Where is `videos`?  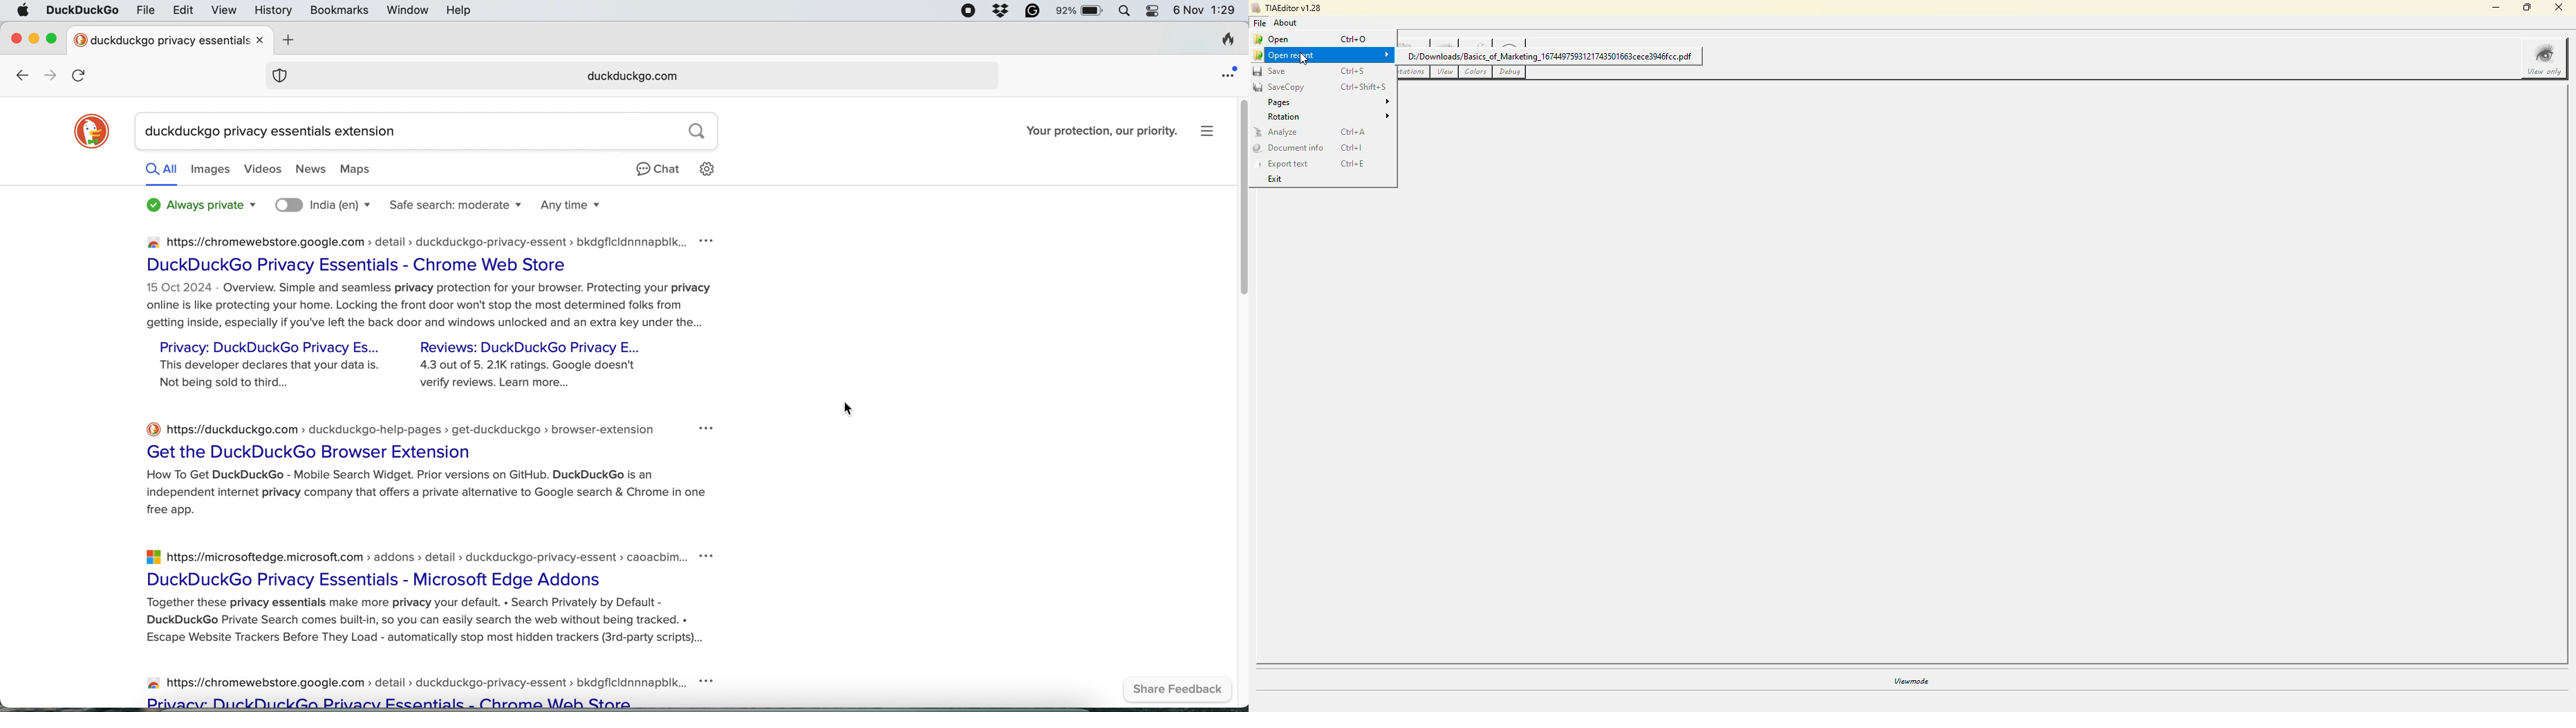 videos is located at coordinates (265, 168).